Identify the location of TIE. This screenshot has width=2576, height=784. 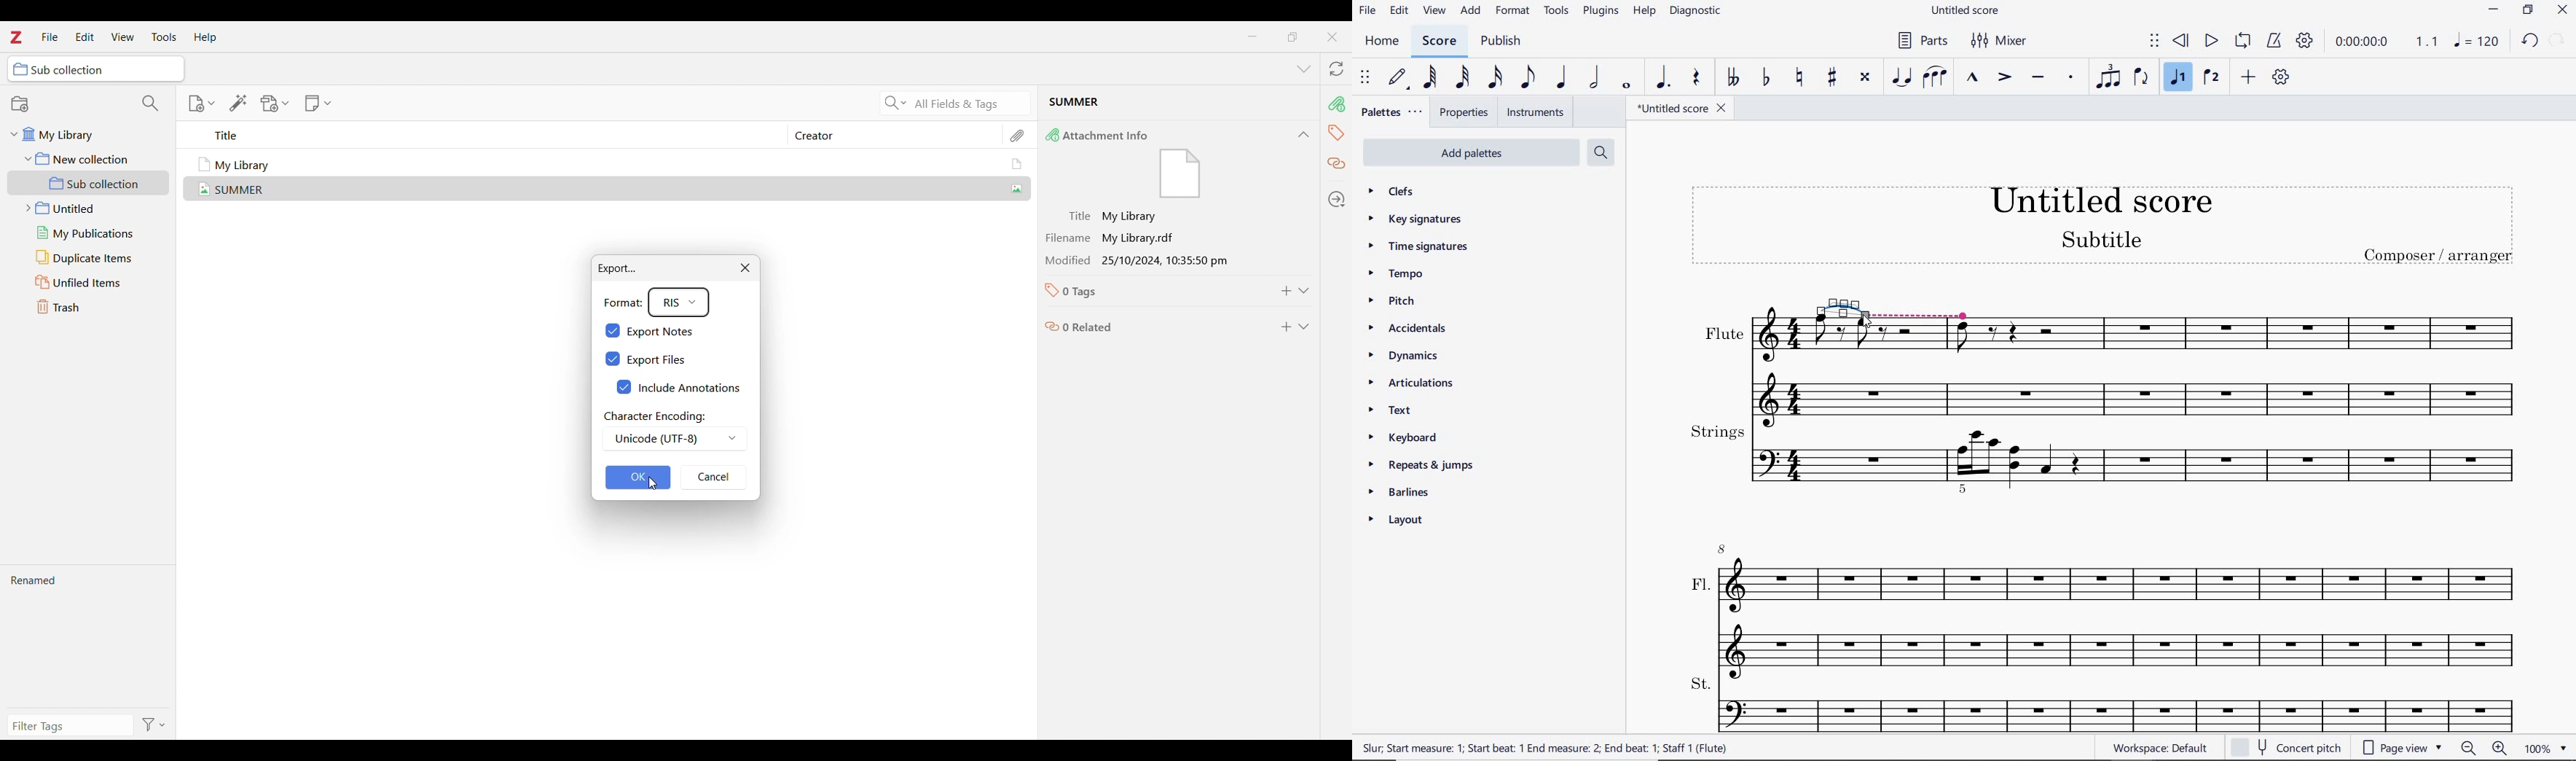
(1844, 307).